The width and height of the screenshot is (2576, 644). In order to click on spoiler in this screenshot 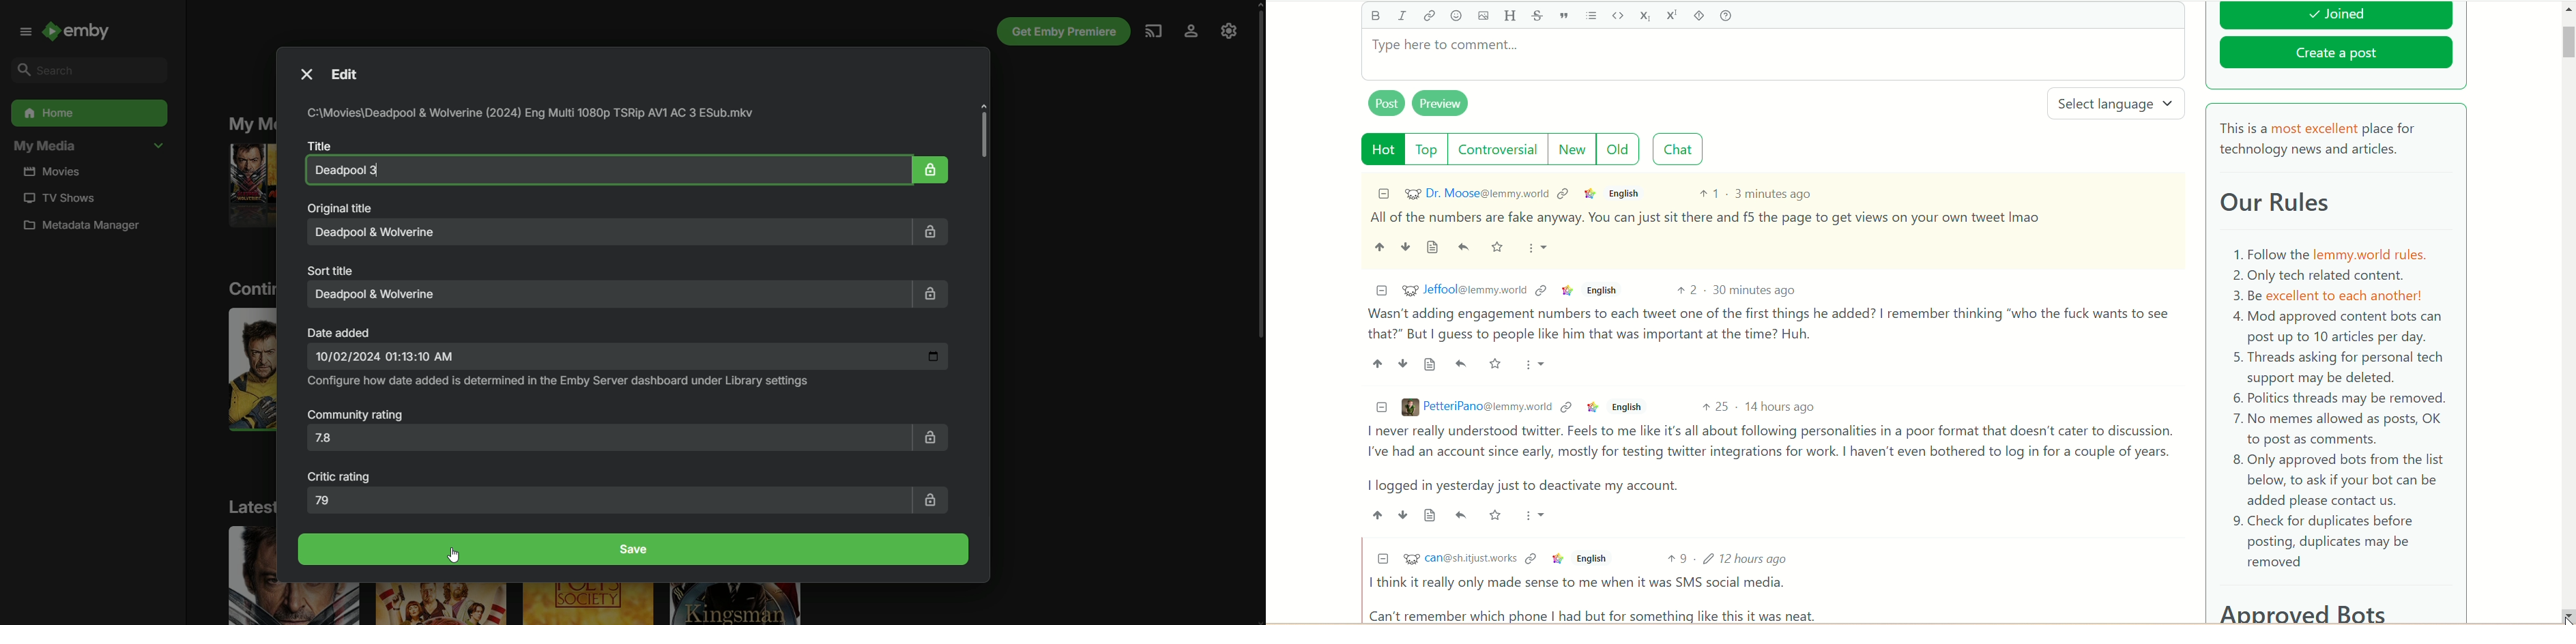, I will do `click(1699, 16)`.